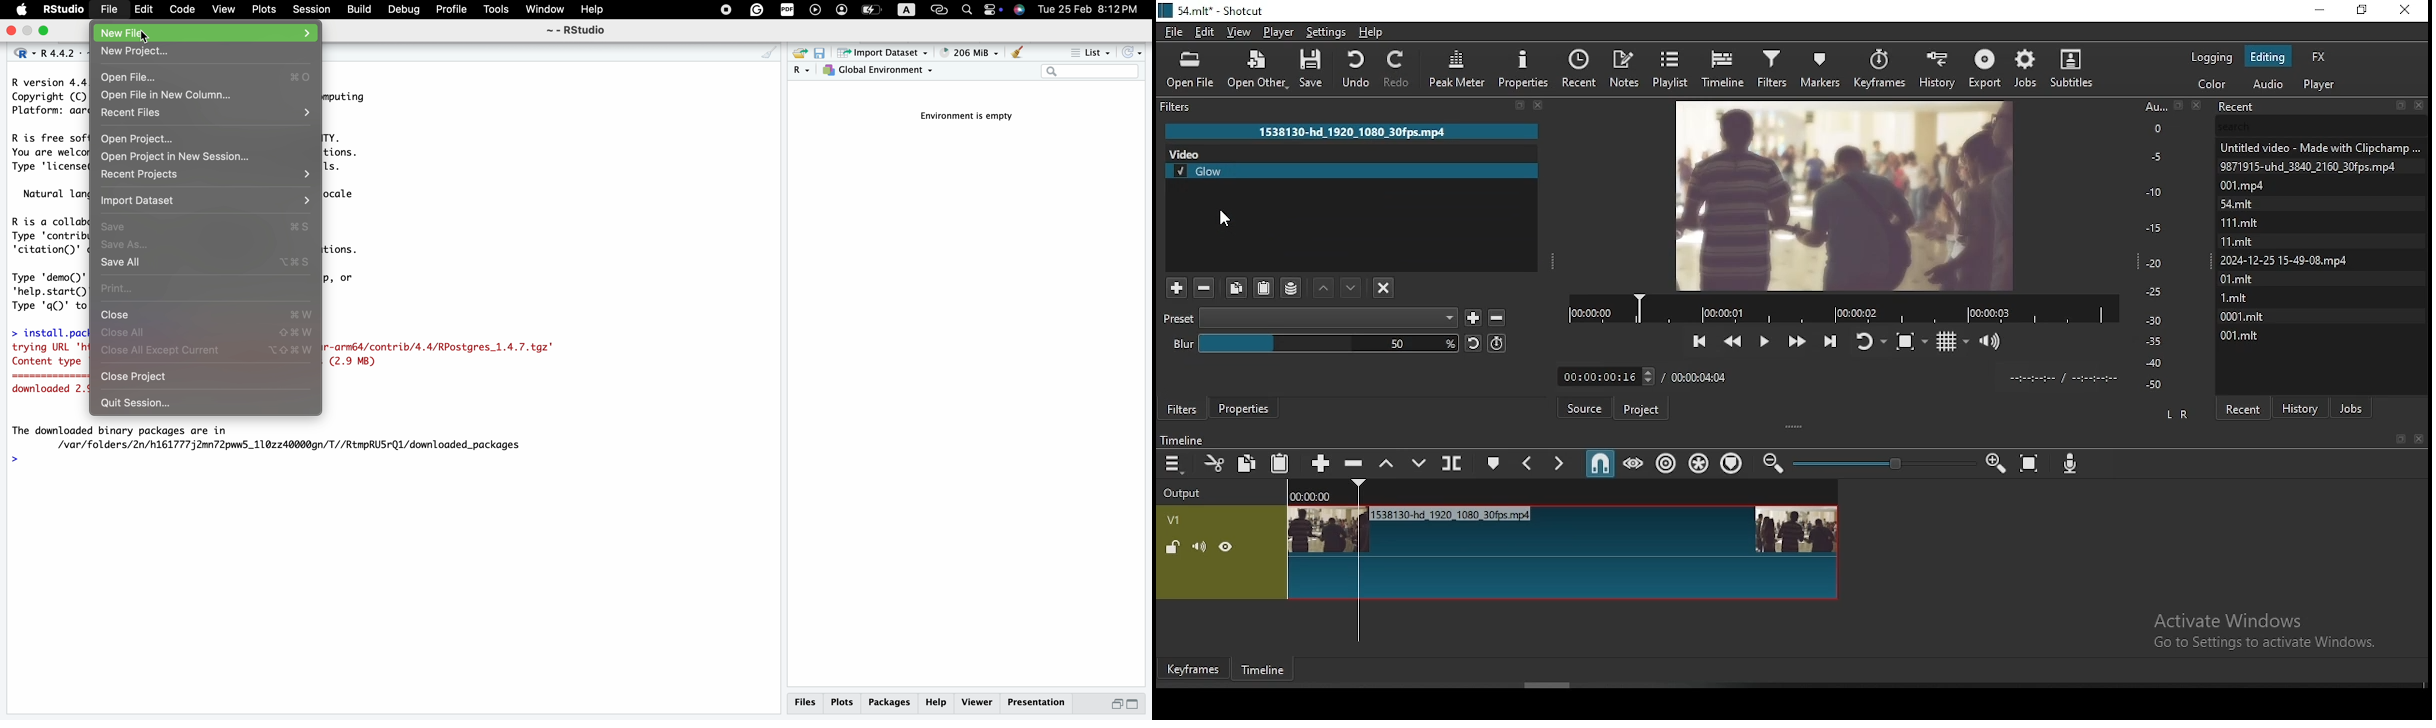 Image resolution: width=2436 pixels, height=728 pixels. Describe the element at coordinates (1473, 315) in the screenshot. I see `add preset` at that location.